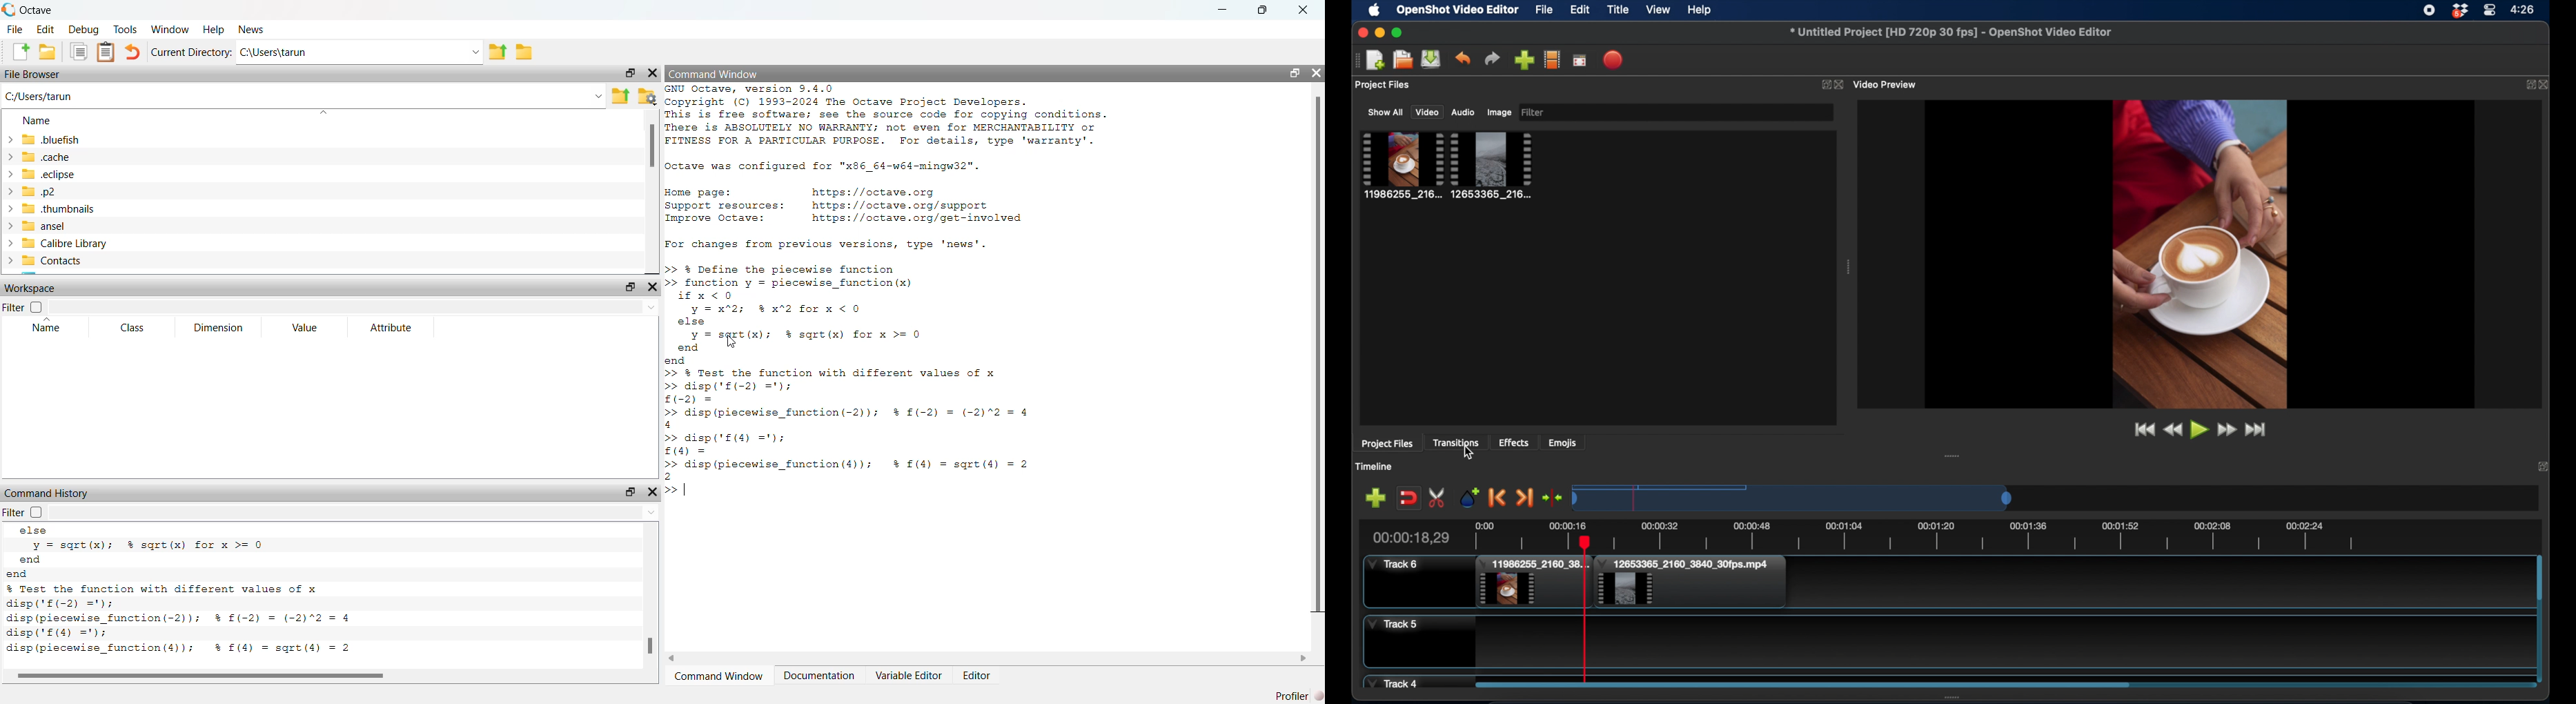 The height and width of the screenshot is (728, 2576). I want to click on show all, so click(1385, 112).